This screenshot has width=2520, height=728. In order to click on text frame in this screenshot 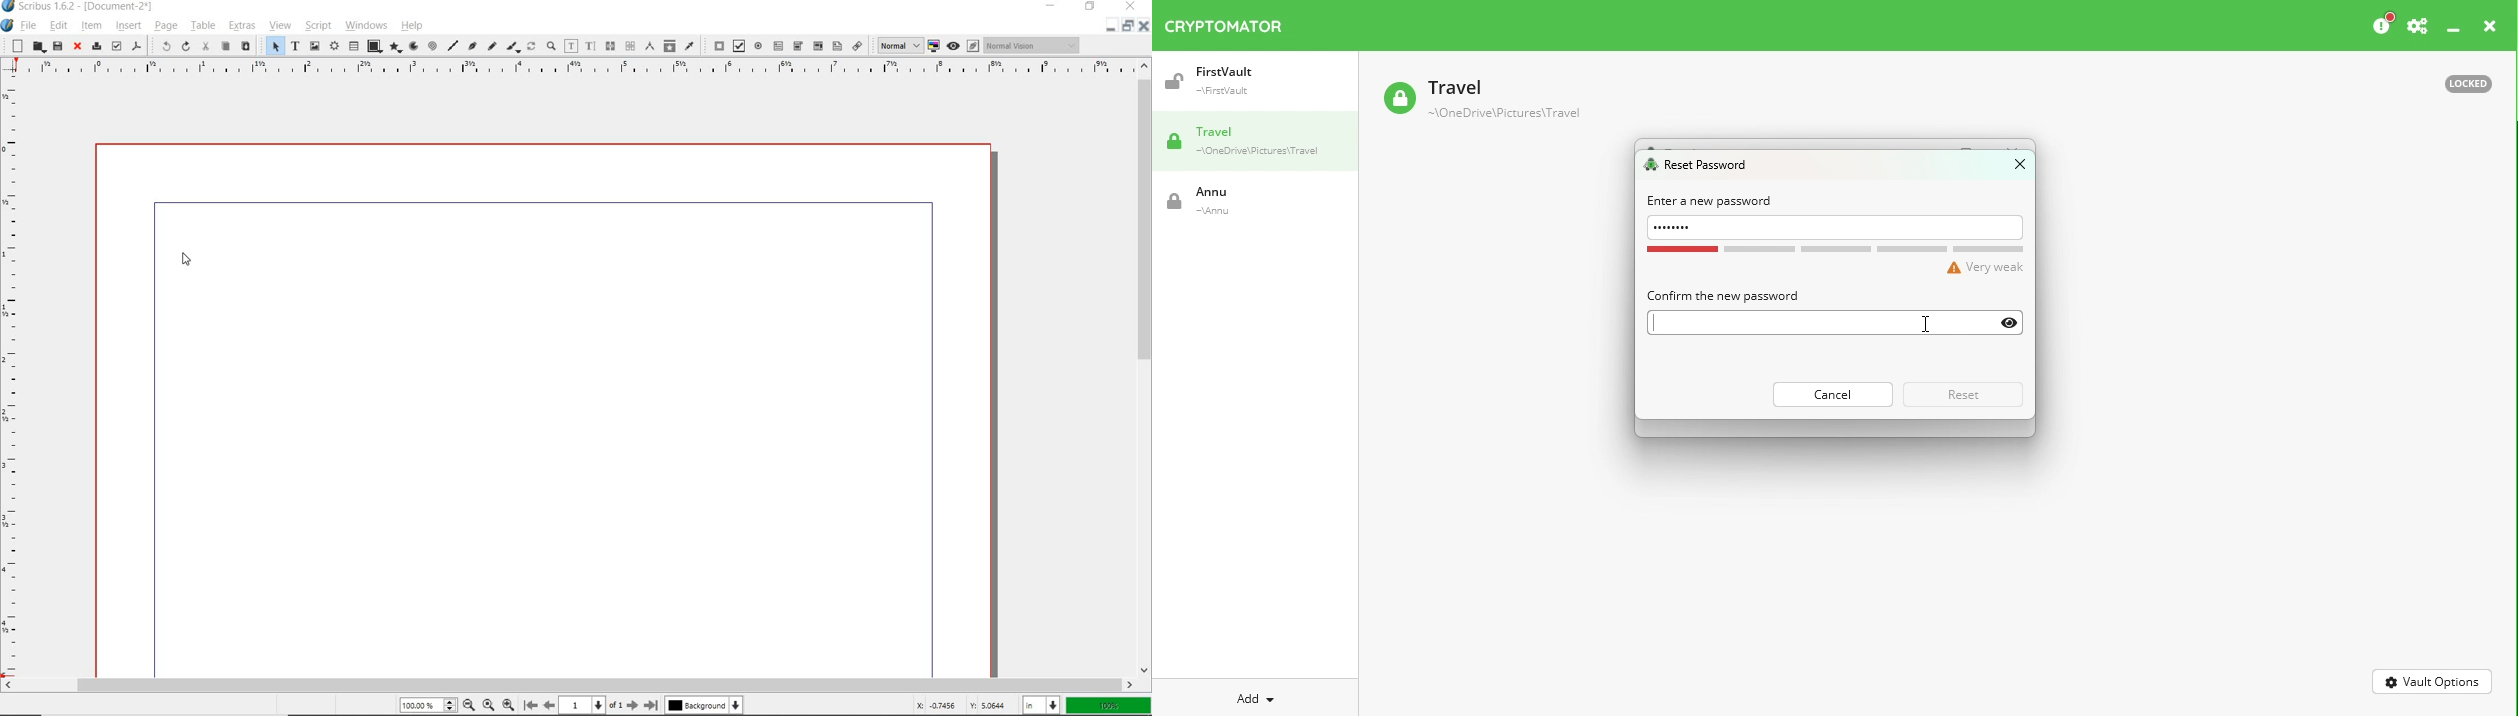, I will do `click(296, 46)`.